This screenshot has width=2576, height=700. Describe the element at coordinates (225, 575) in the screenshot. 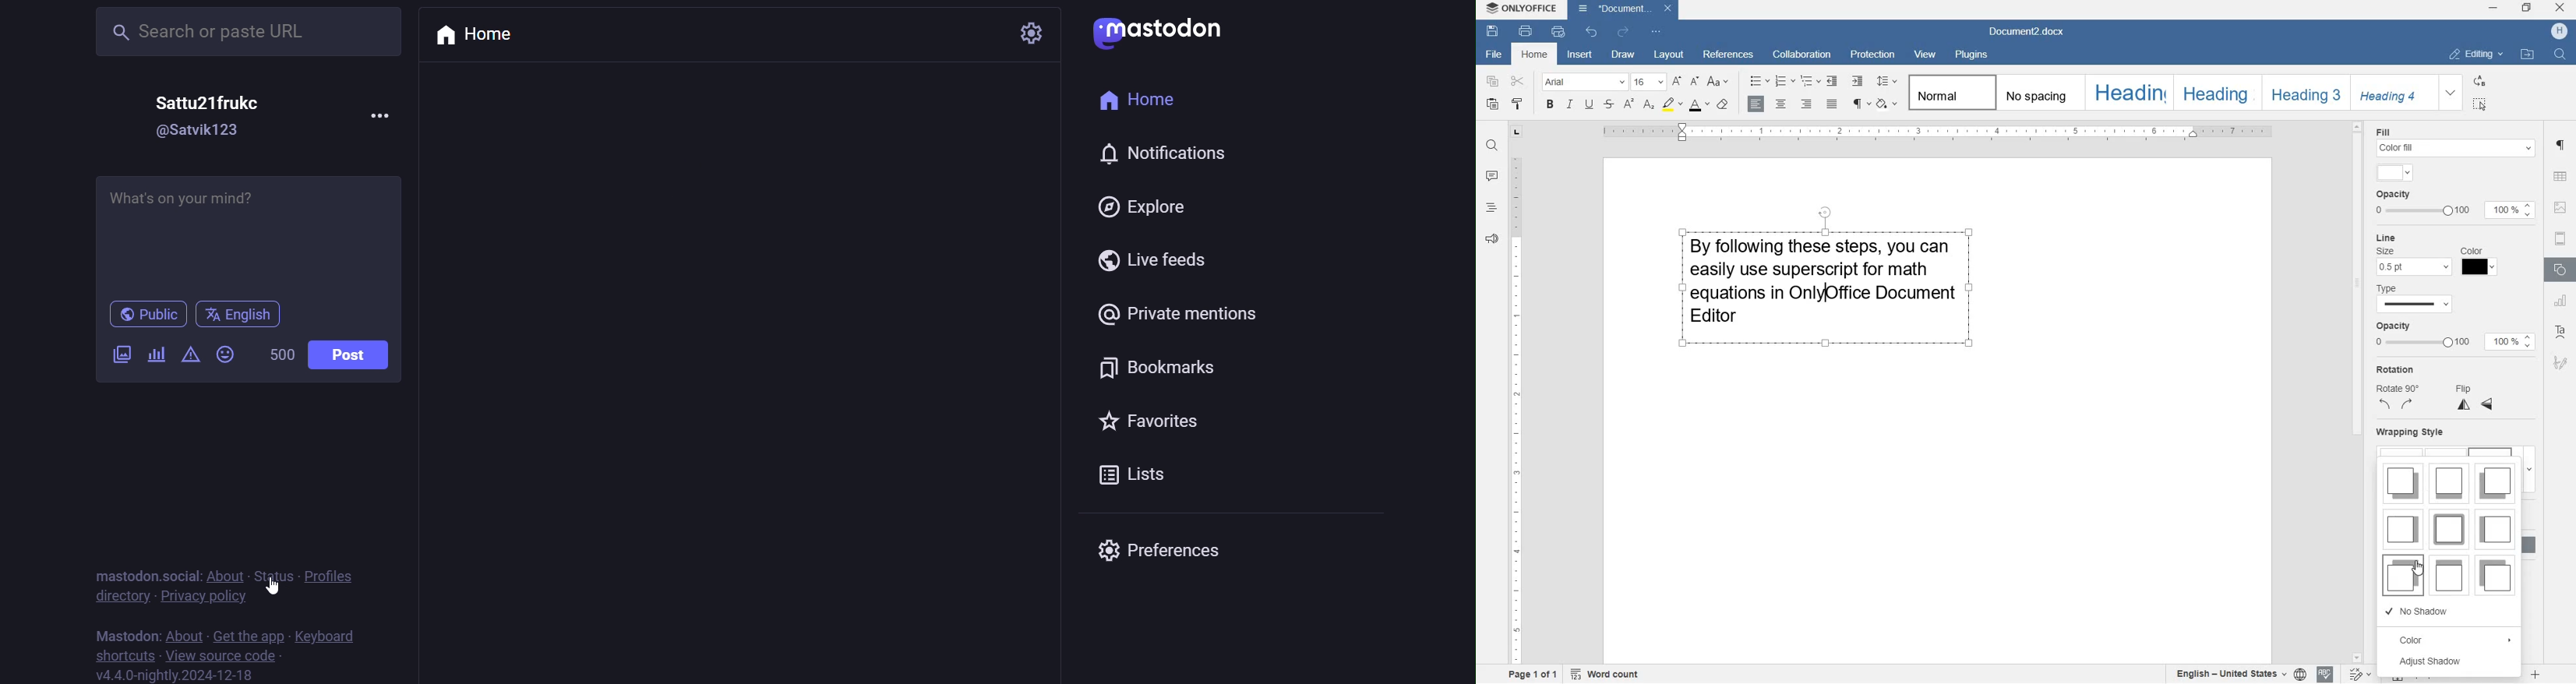

I see `about` at that location.